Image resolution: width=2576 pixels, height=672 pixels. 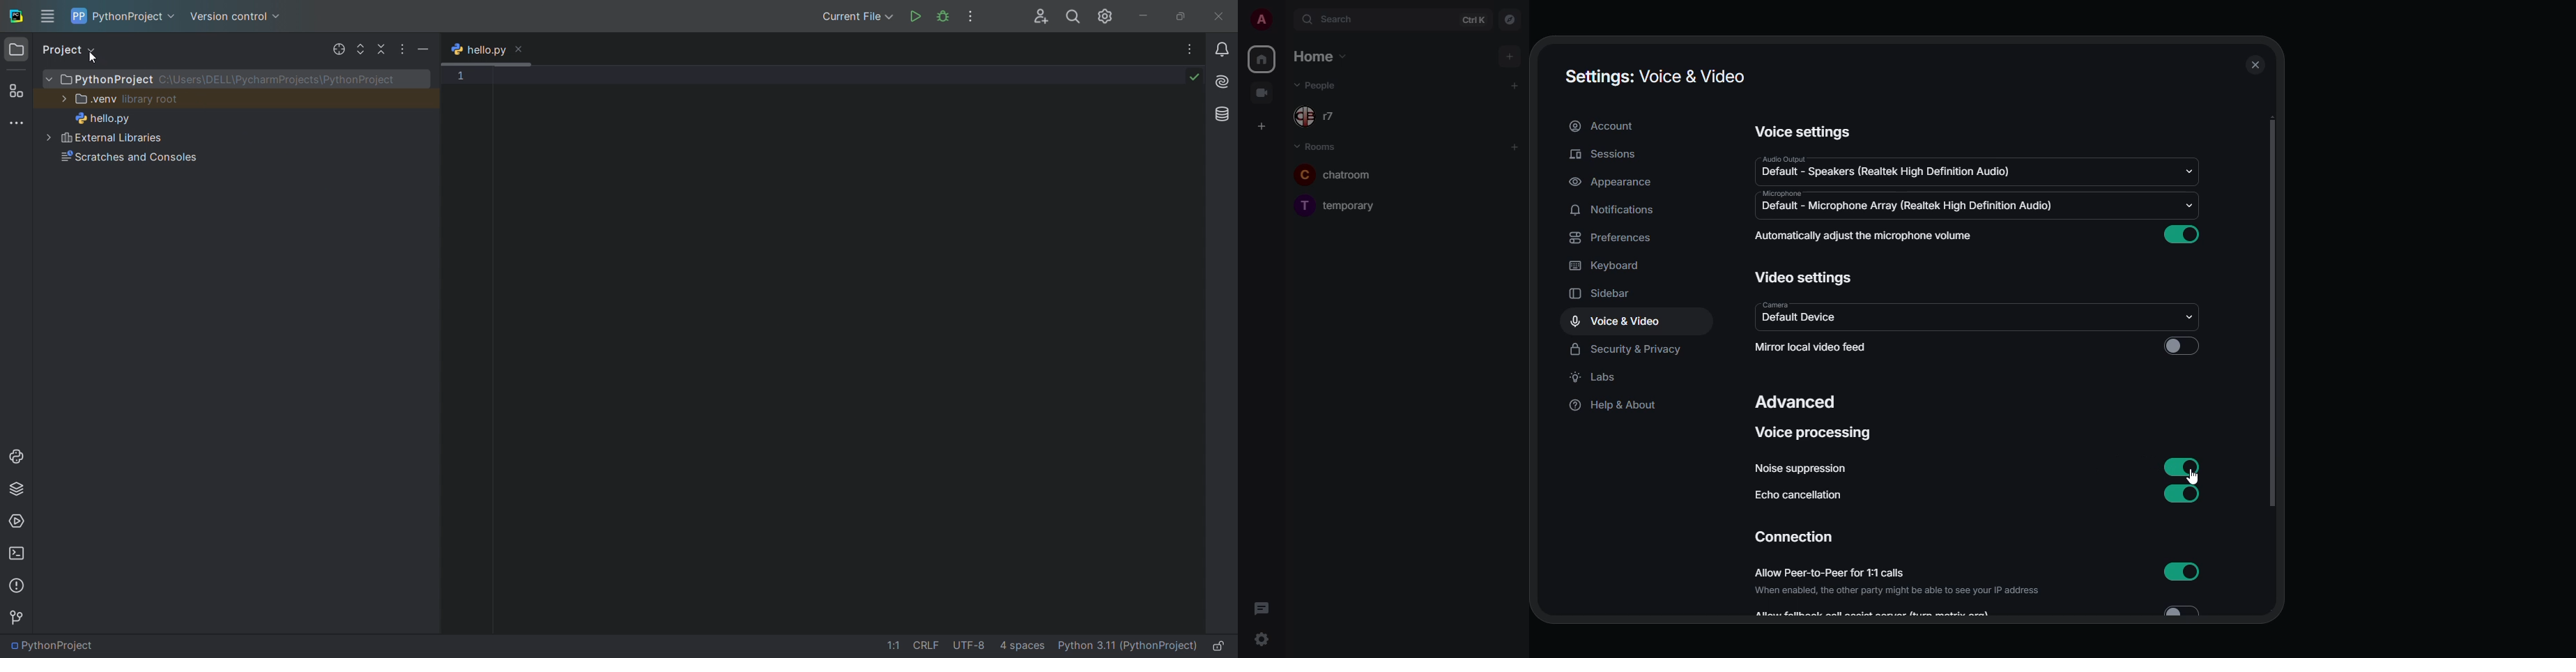 I want to click on voice settings, so click(x=1802, y=132).